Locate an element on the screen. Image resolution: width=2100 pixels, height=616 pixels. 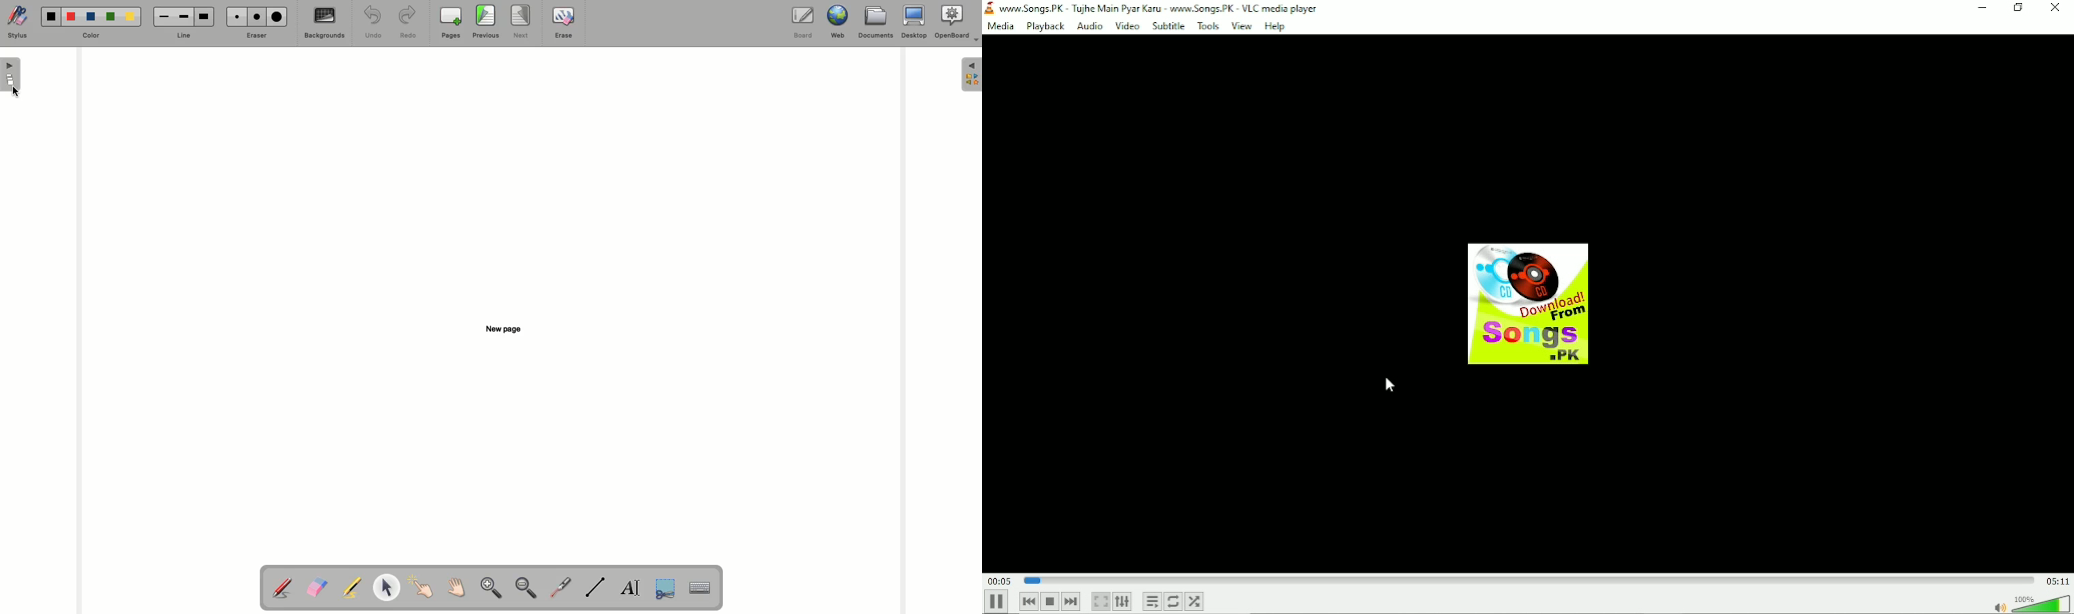
Audio is located at coordinates (1089, 26).